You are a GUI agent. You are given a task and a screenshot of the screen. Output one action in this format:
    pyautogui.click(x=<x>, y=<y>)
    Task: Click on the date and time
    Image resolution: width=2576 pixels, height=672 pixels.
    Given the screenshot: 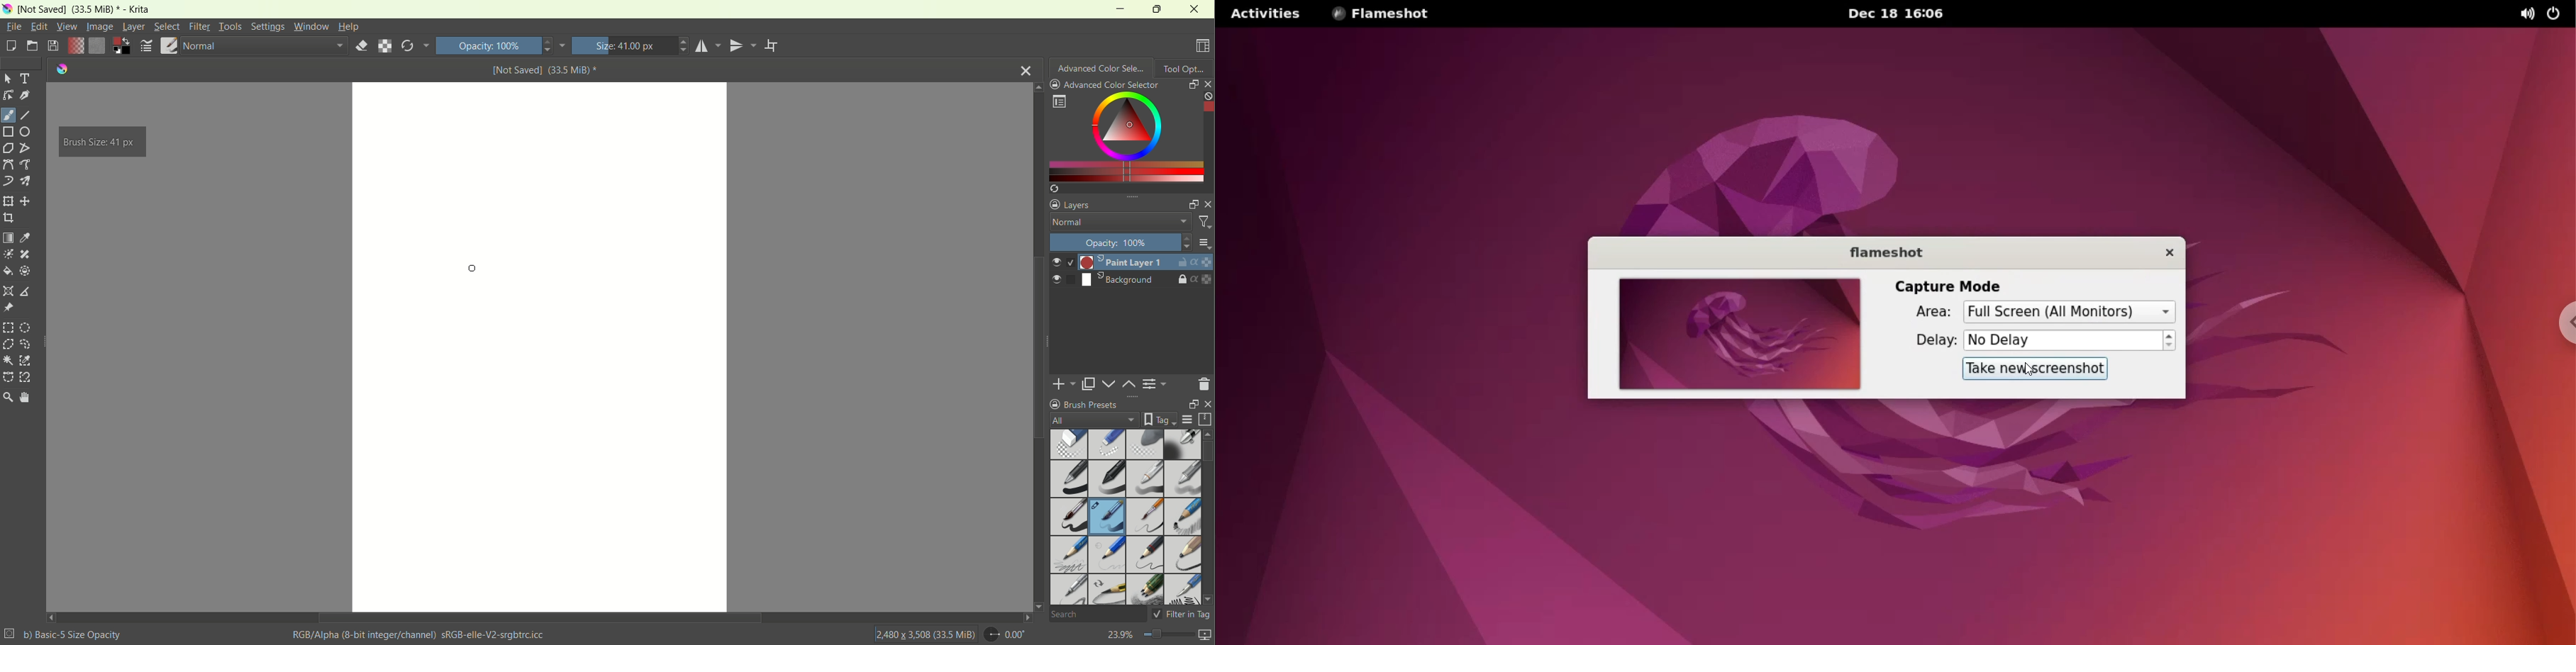 What is the action you would take?
    pyautogui.click(x=1906, y=14)
    